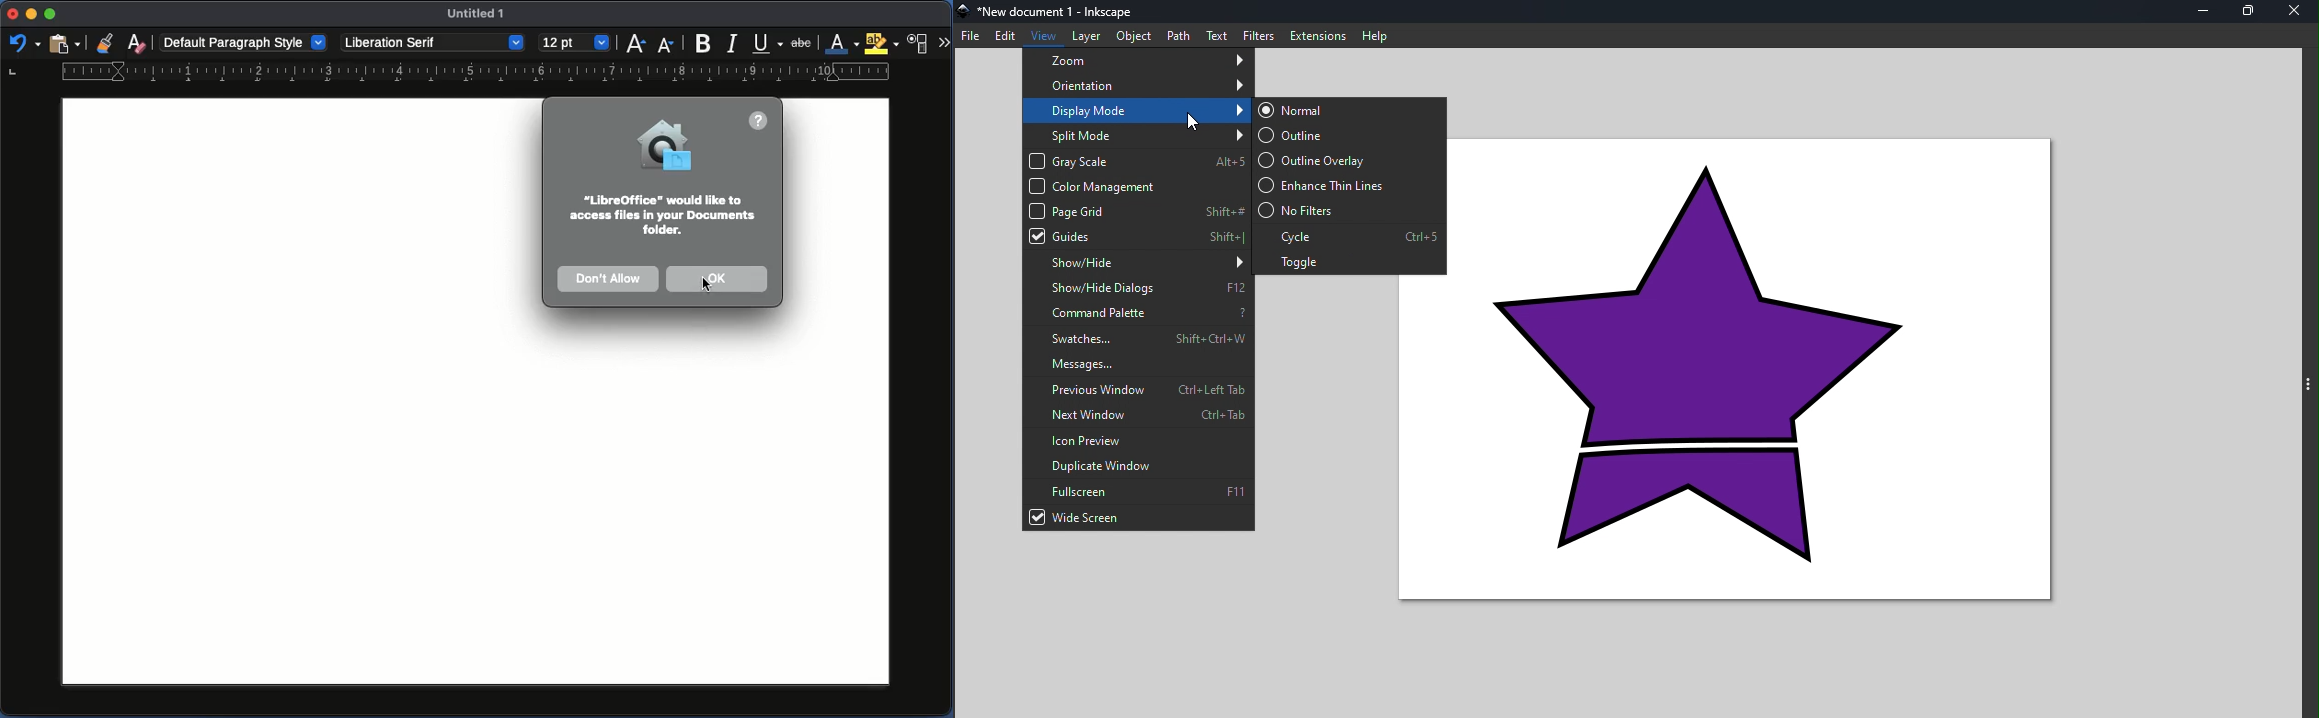 The image size is (2324, 728). Describe the element at coordinates (449, 74) in the screenshot. I see `Ruler` at that location.